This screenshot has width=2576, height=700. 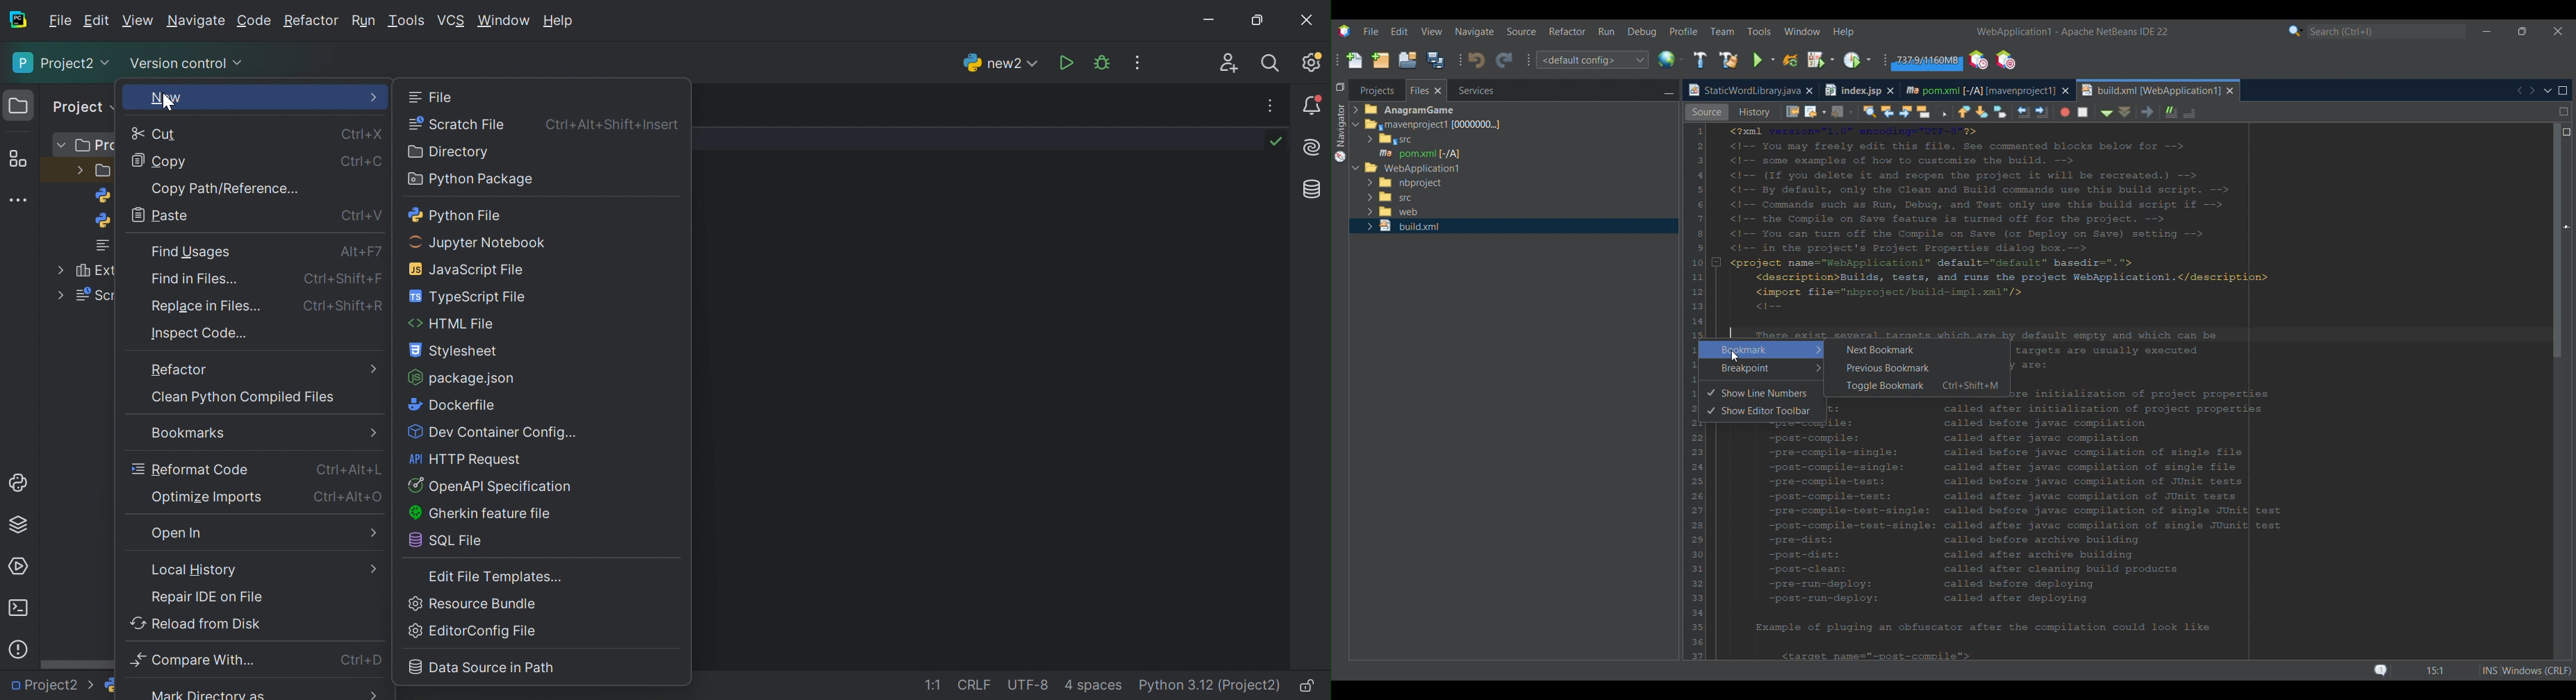 What do you see at coordinates (374, 533) in the screenshot?
I see `More` at bounding box center [374, 533].